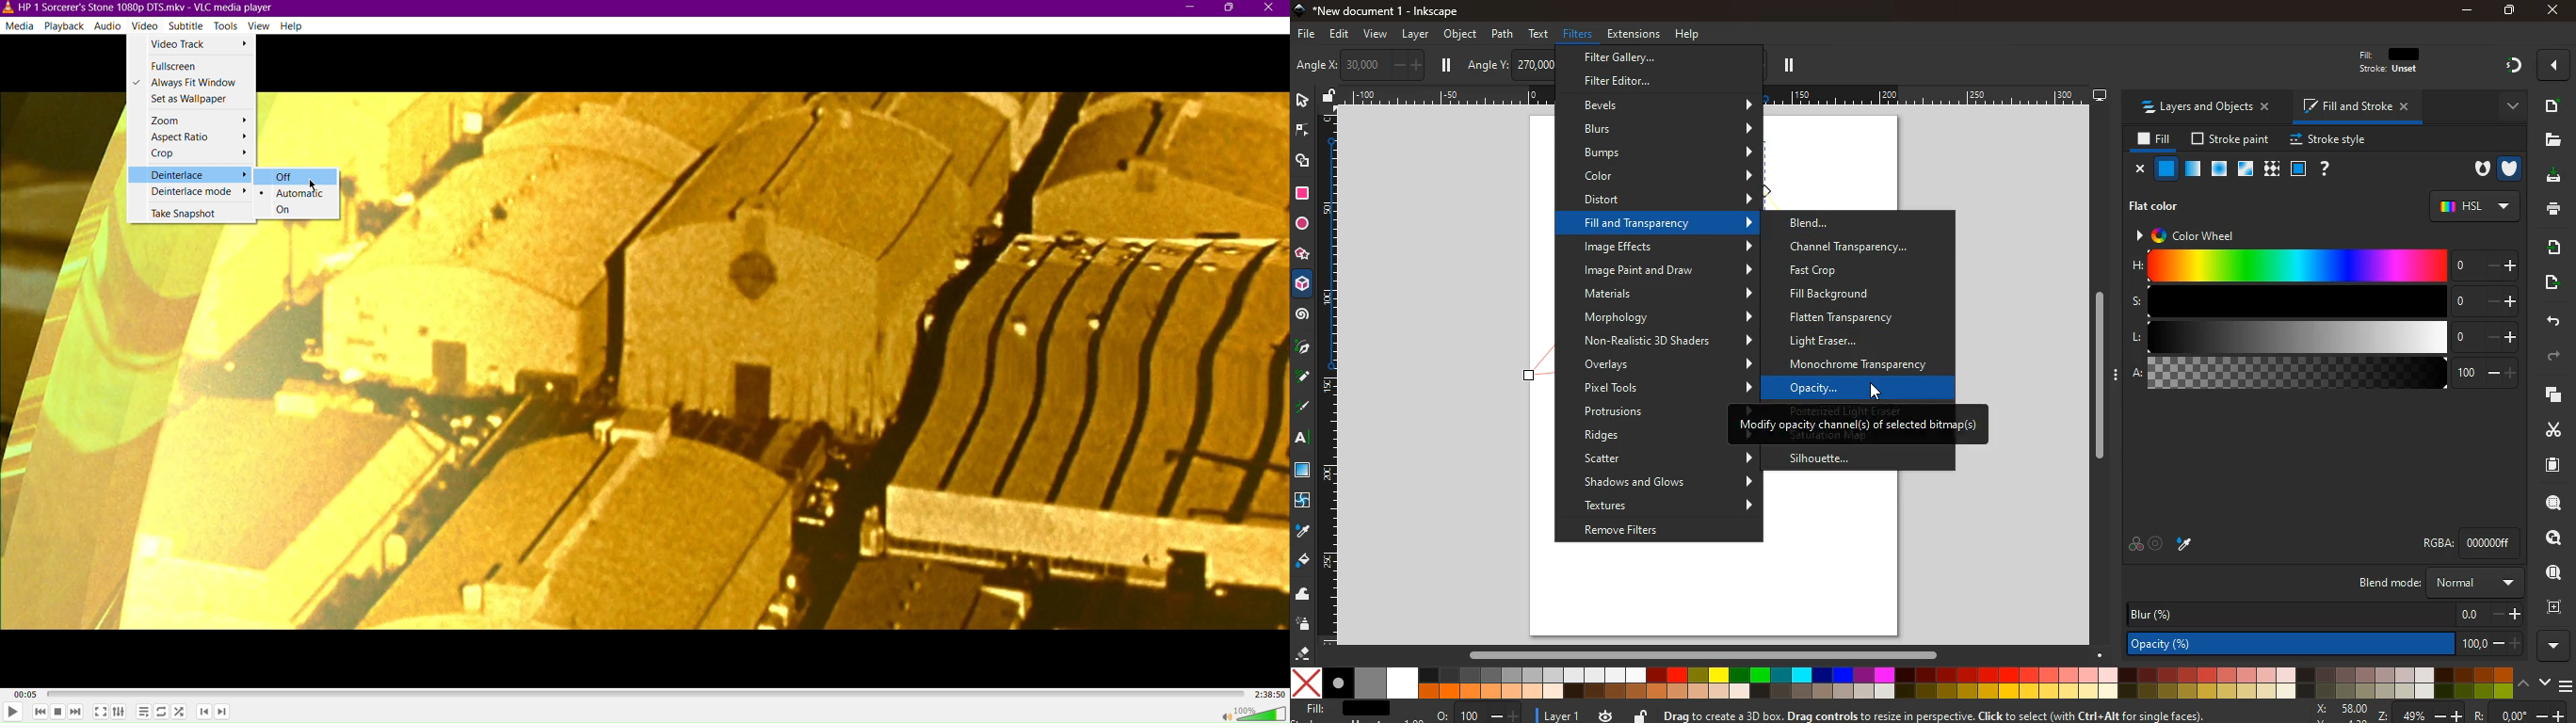  What do you see at coordinates (1329, 97) in the screenshot?
I see `unlock` at bounding box center [1329, 97].